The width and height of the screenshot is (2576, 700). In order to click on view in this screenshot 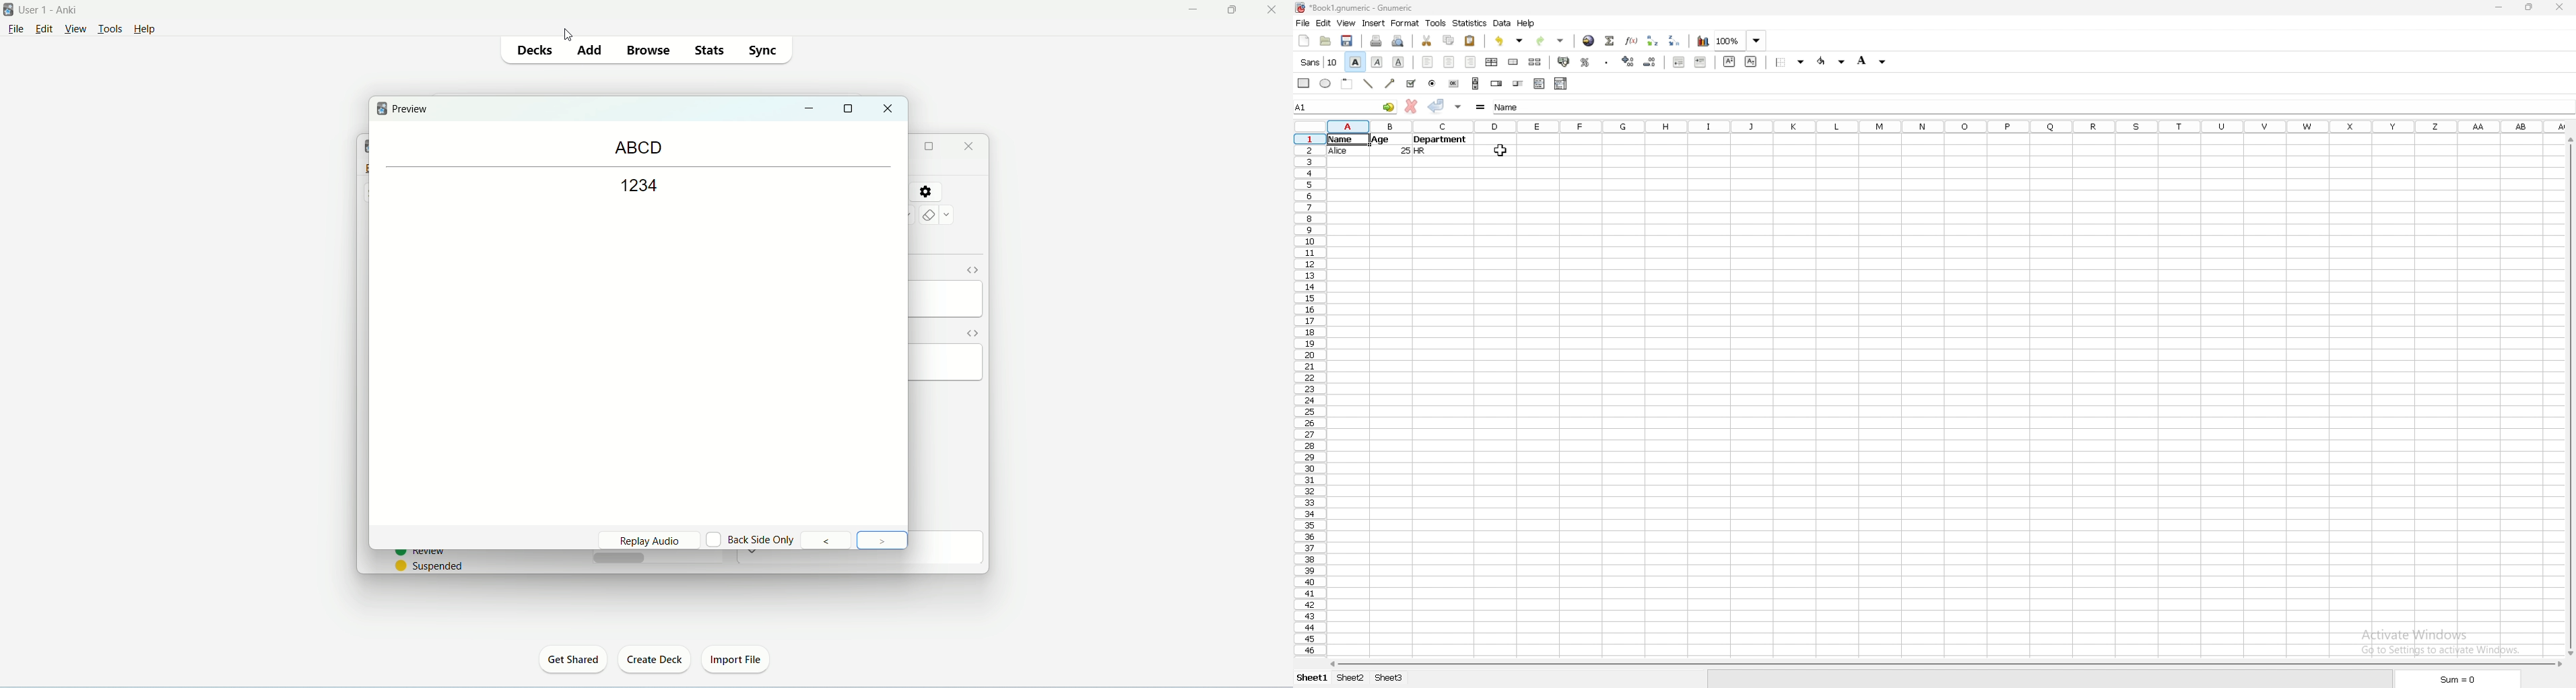, I will do `click(1347, 23)`.